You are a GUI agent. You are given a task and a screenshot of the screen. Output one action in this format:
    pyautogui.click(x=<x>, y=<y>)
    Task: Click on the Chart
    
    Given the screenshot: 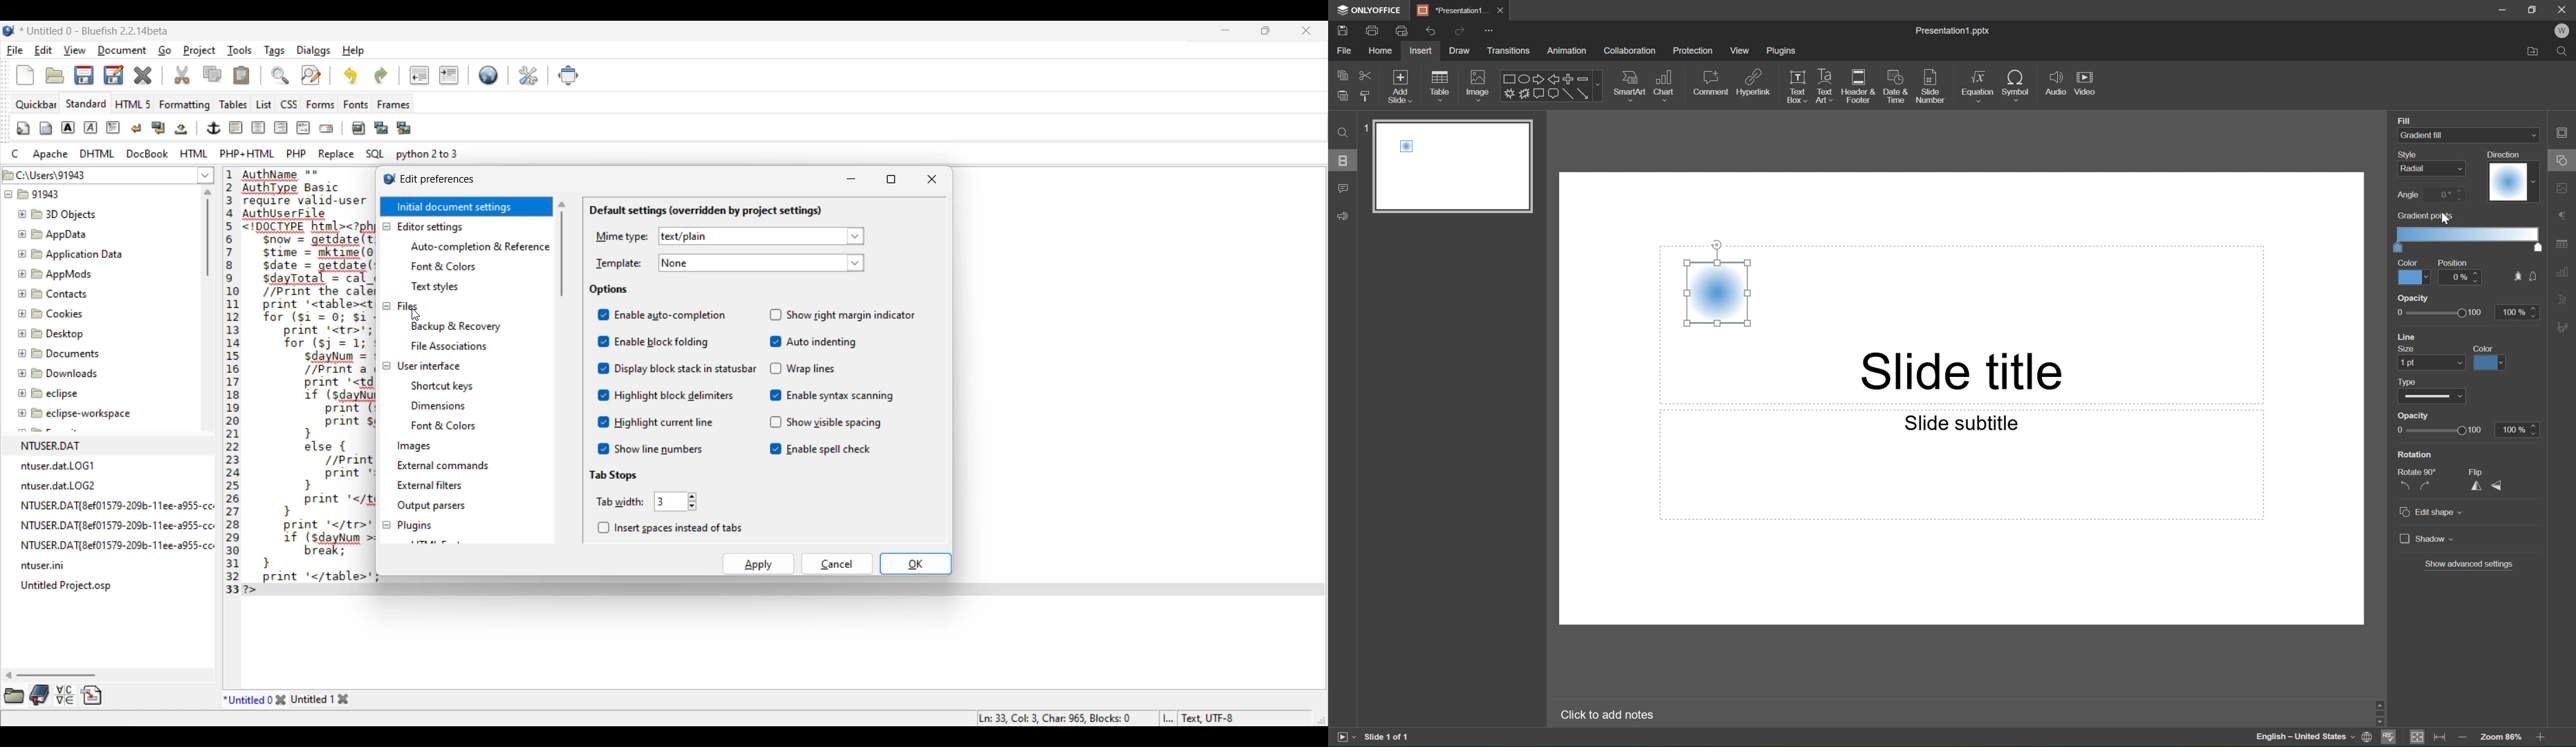 What is the action you would take?
    pyautogui.click(x=1663, y=84)
    